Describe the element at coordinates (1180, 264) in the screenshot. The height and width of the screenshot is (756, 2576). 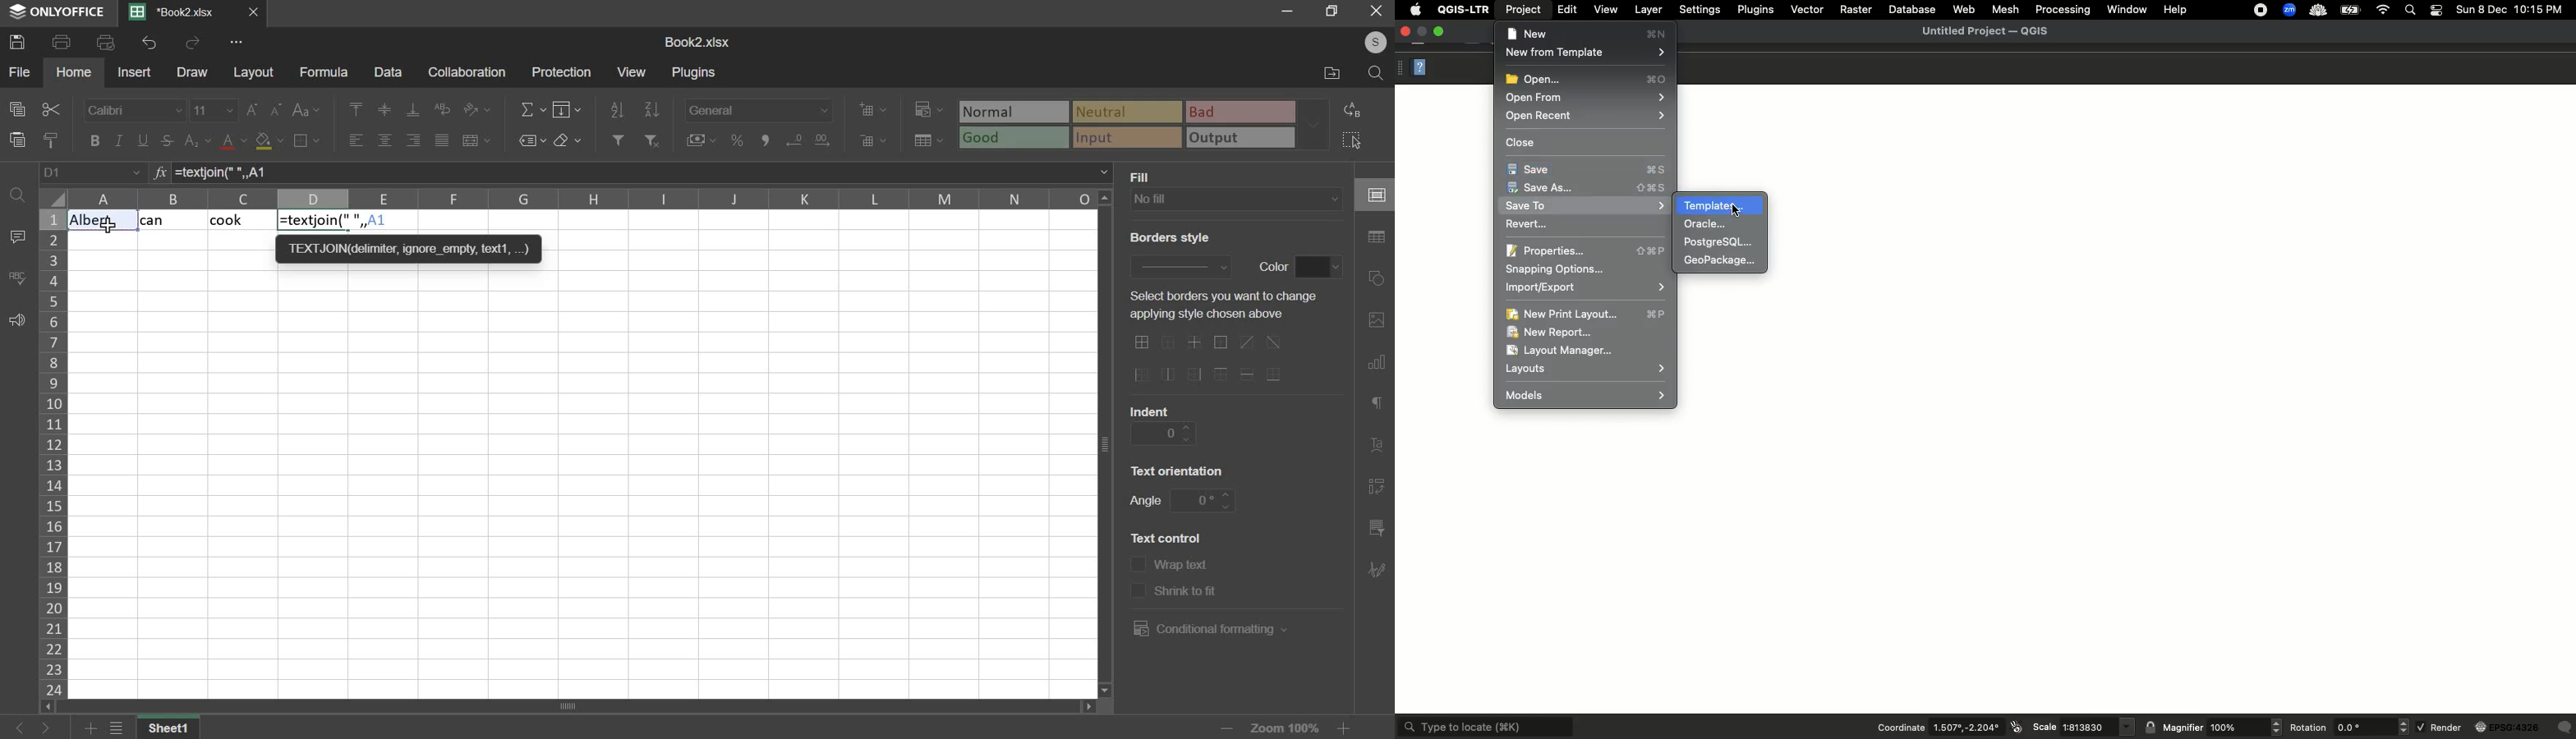
I see `border style` at that location.